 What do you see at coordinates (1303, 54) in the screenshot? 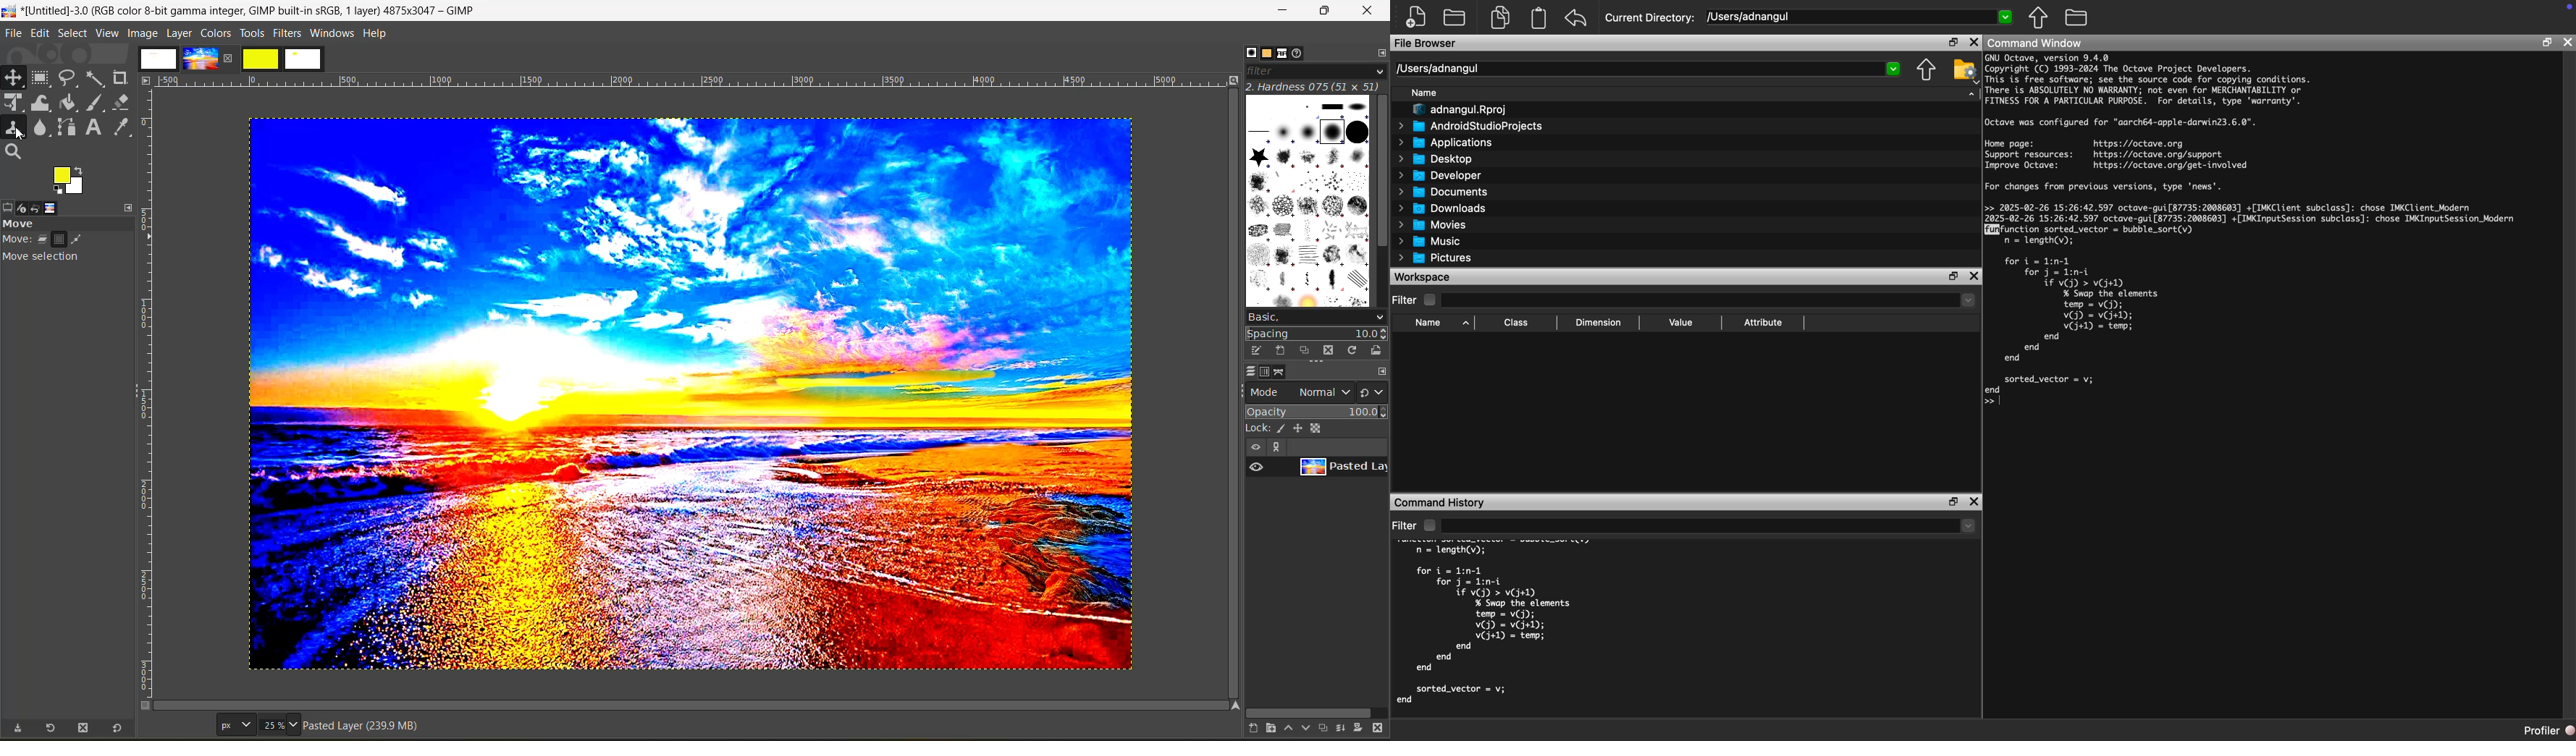
I see `document history` at bounding box center [1303, 54].